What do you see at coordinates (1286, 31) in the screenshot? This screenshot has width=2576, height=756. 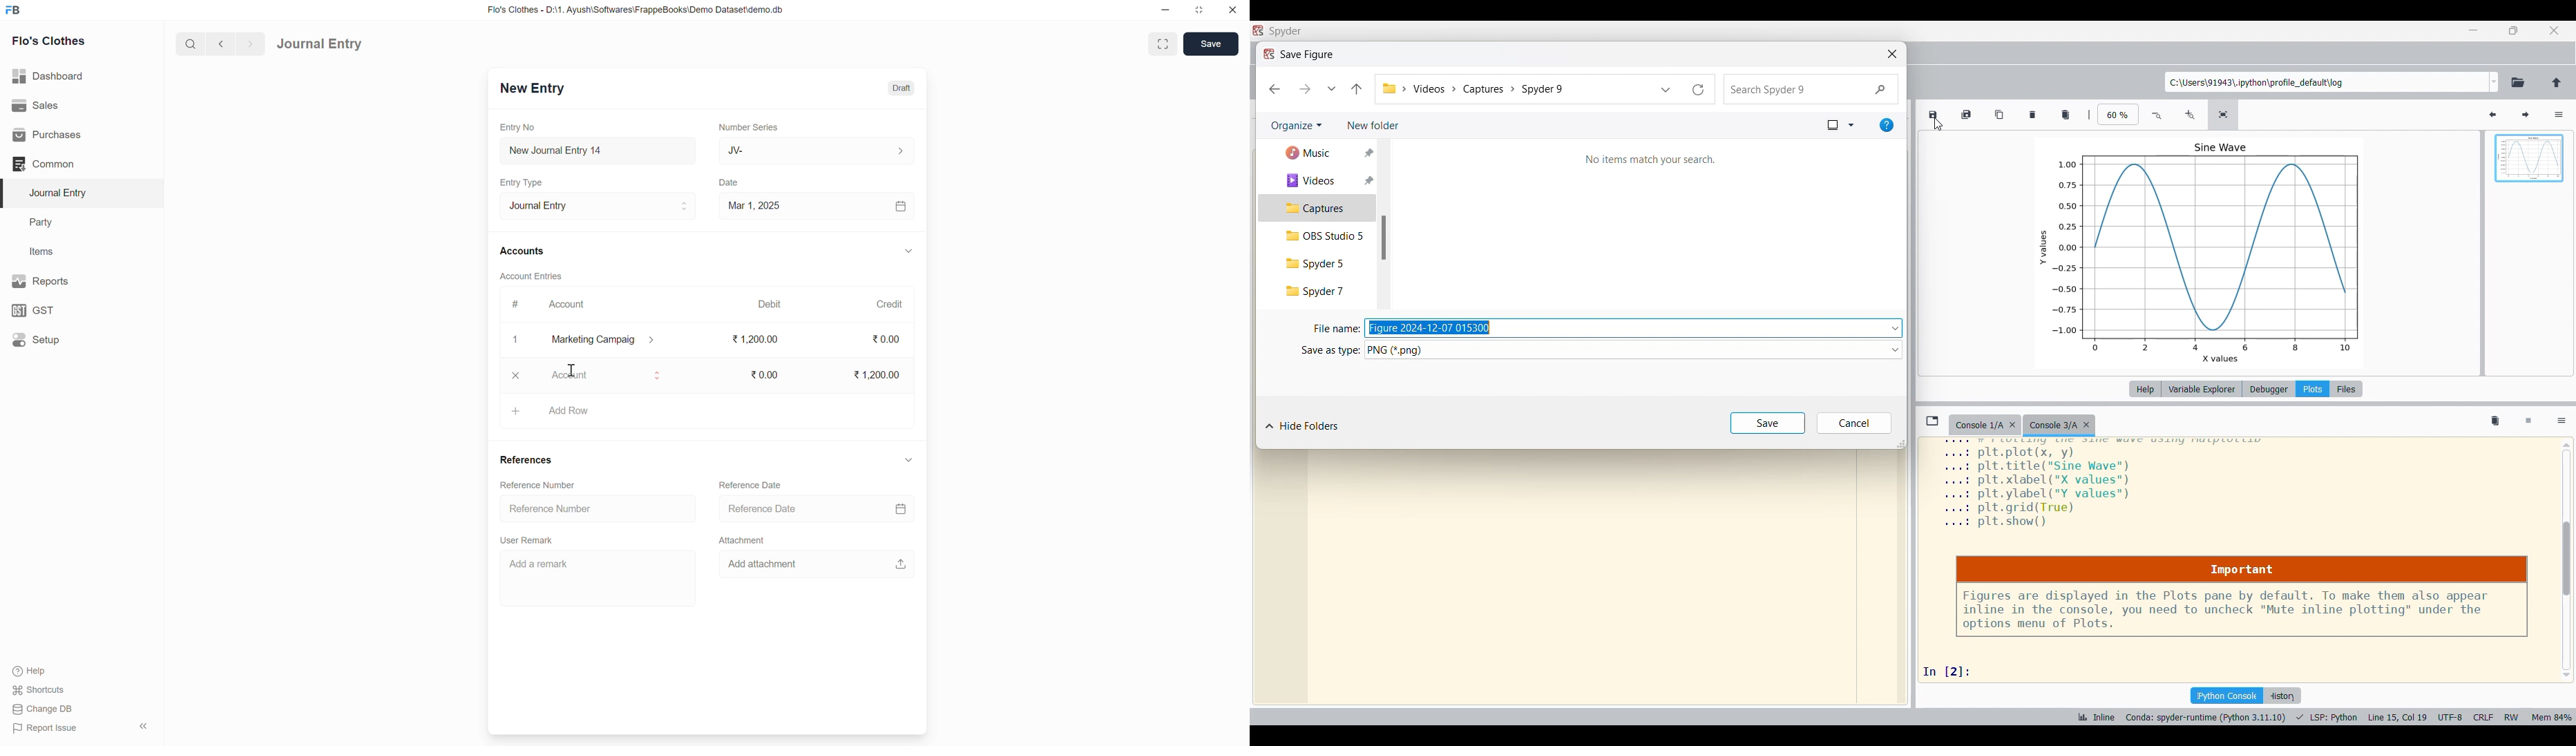 I see `title bar` at bounding box center [1286, 31].